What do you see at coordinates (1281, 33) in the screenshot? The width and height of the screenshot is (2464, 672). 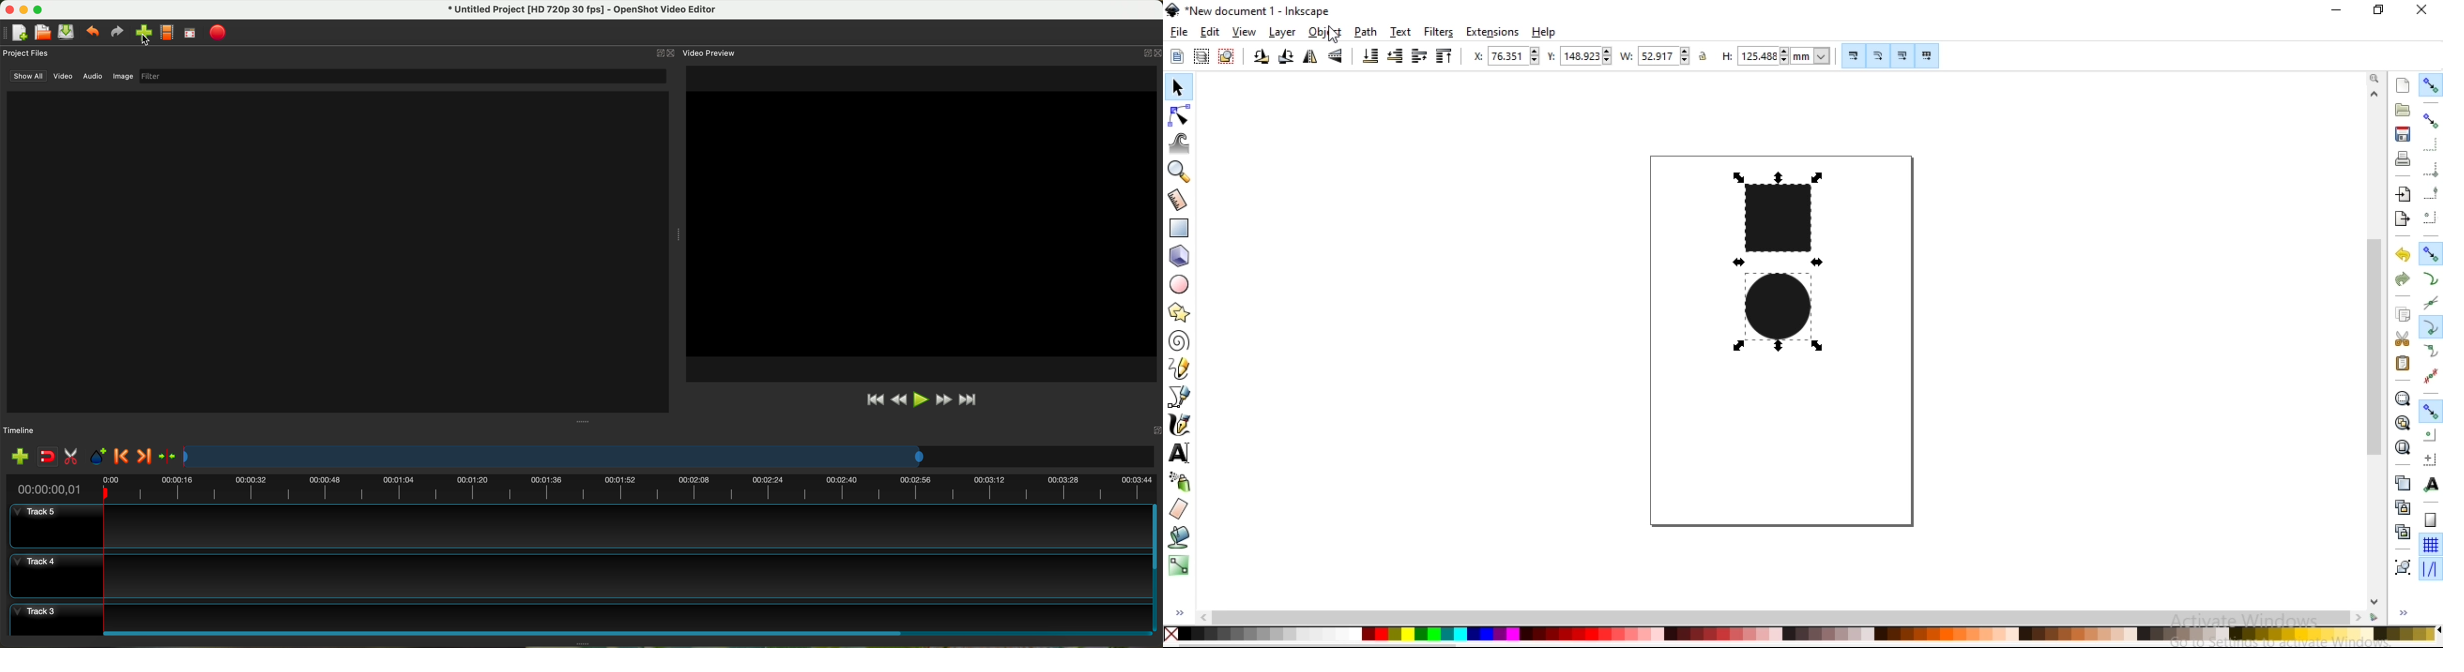 I see `layer` at bounding box center [1281, 33].